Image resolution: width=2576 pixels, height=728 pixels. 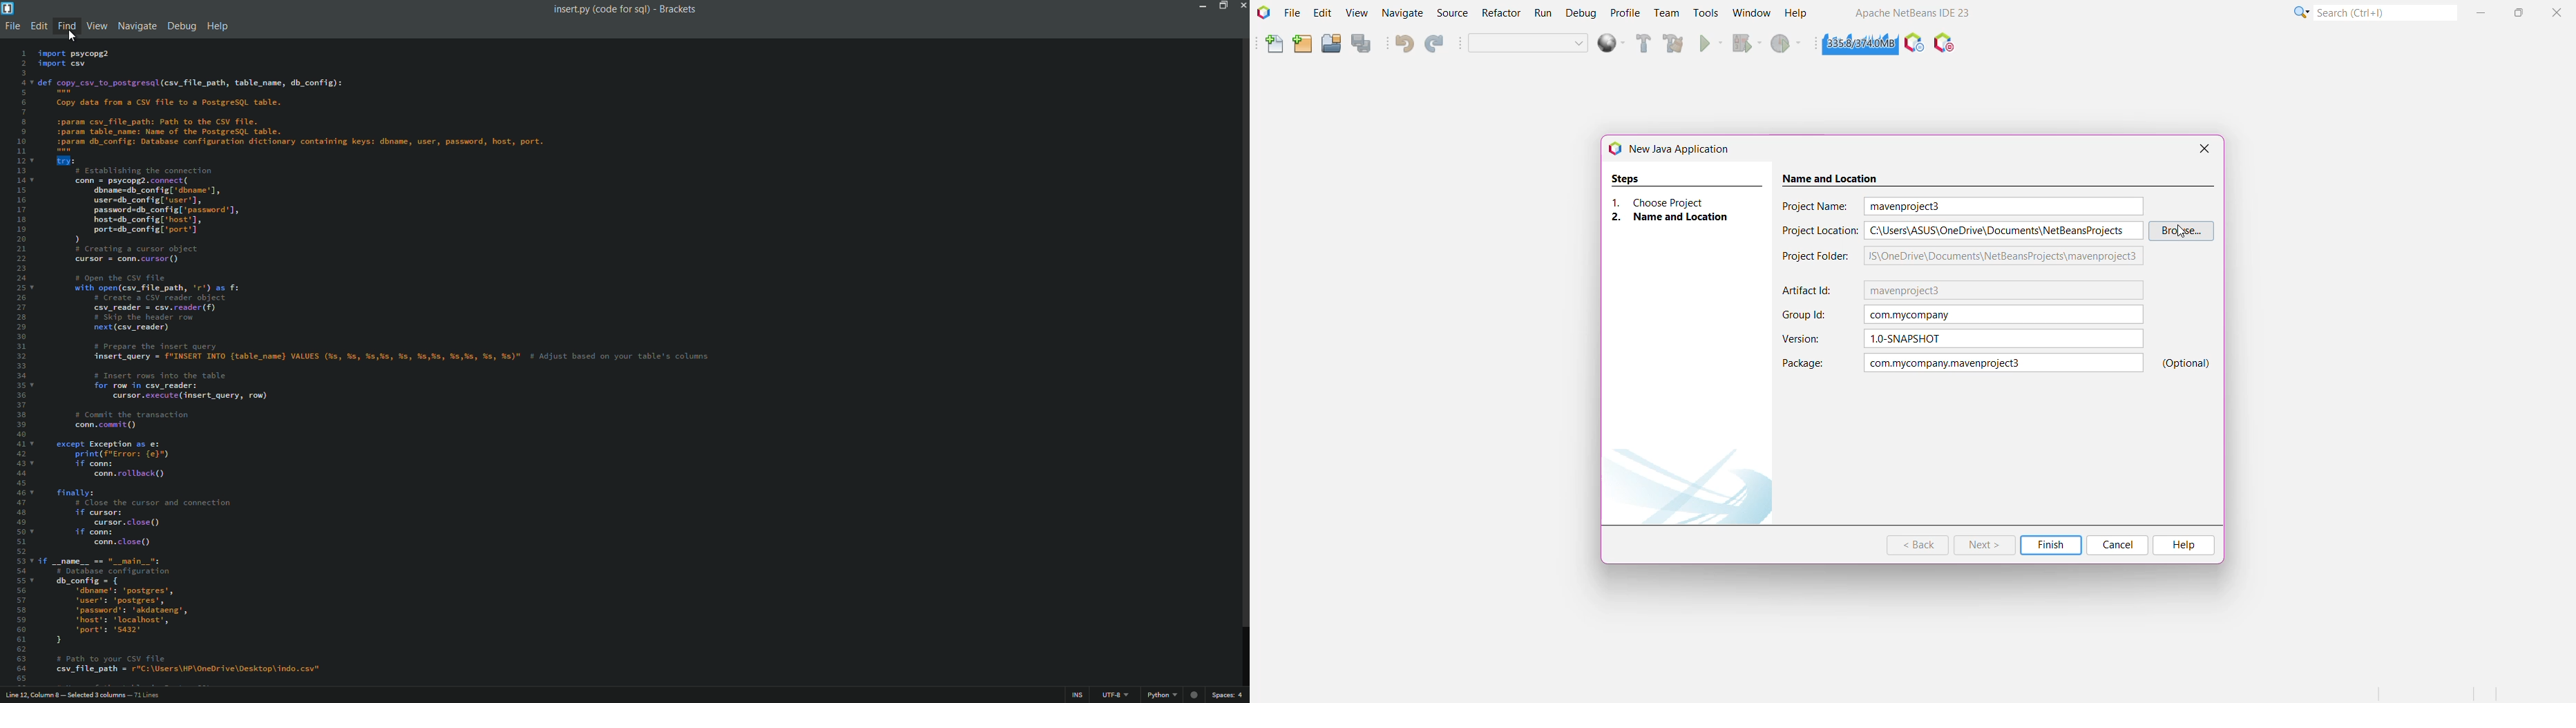 I want to click on Maximize, so click(x=2520, y=13).